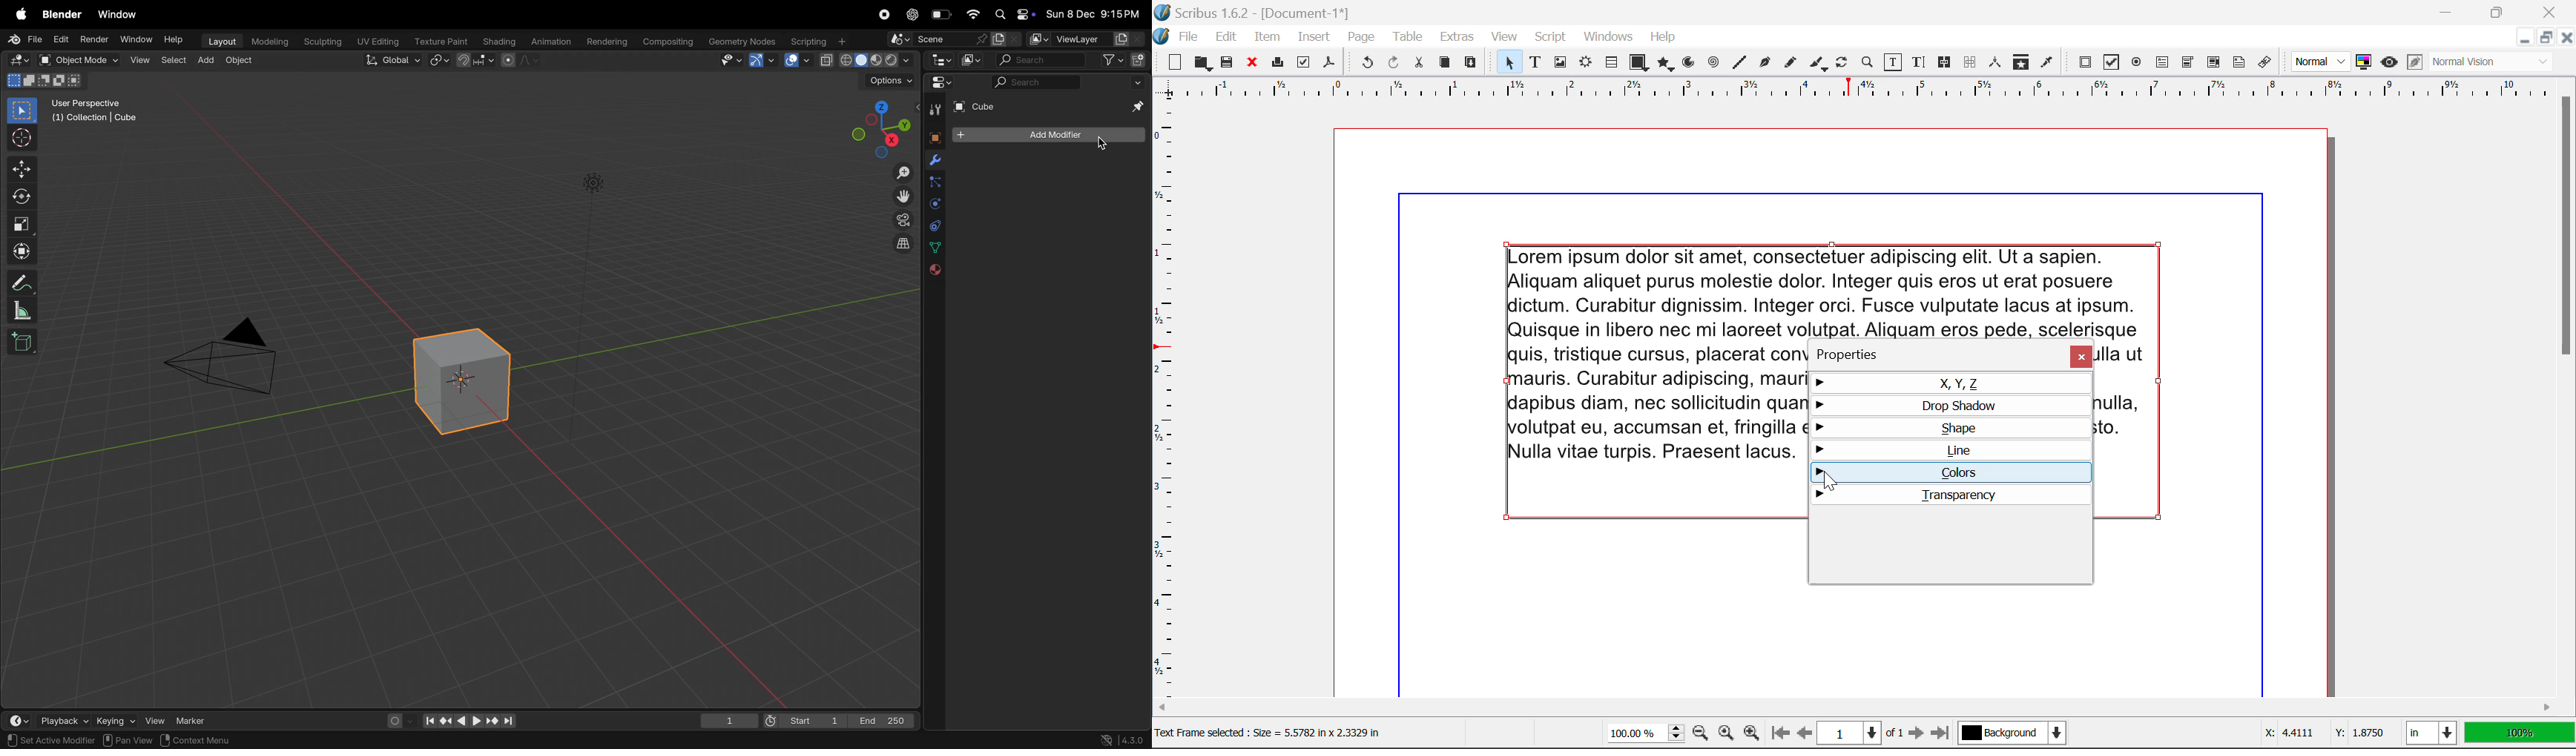  Describe the element at coordinates (1916, 734) in the screenshot. I see `Next Page` at that location.